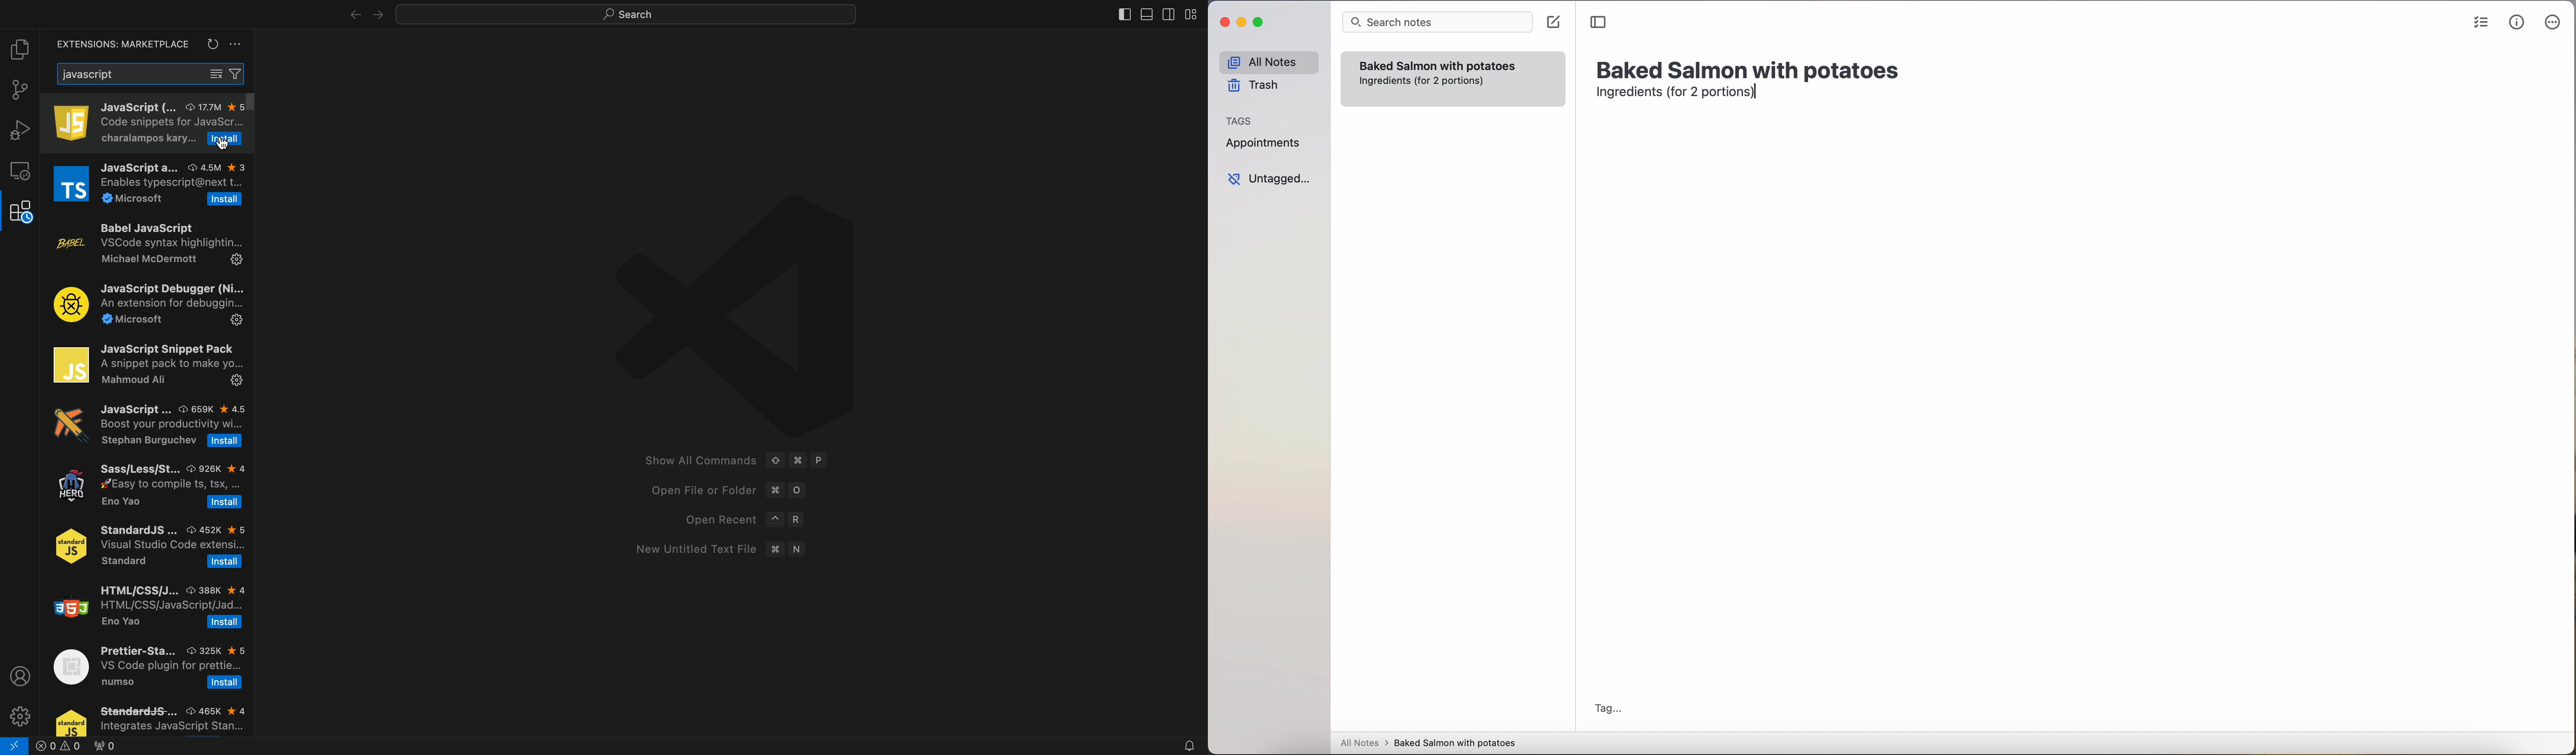 This screenshot has width=2576, height=756. Describe the element at coordinates (2516, 22) in the screenshot. I see `metrics` at that location.